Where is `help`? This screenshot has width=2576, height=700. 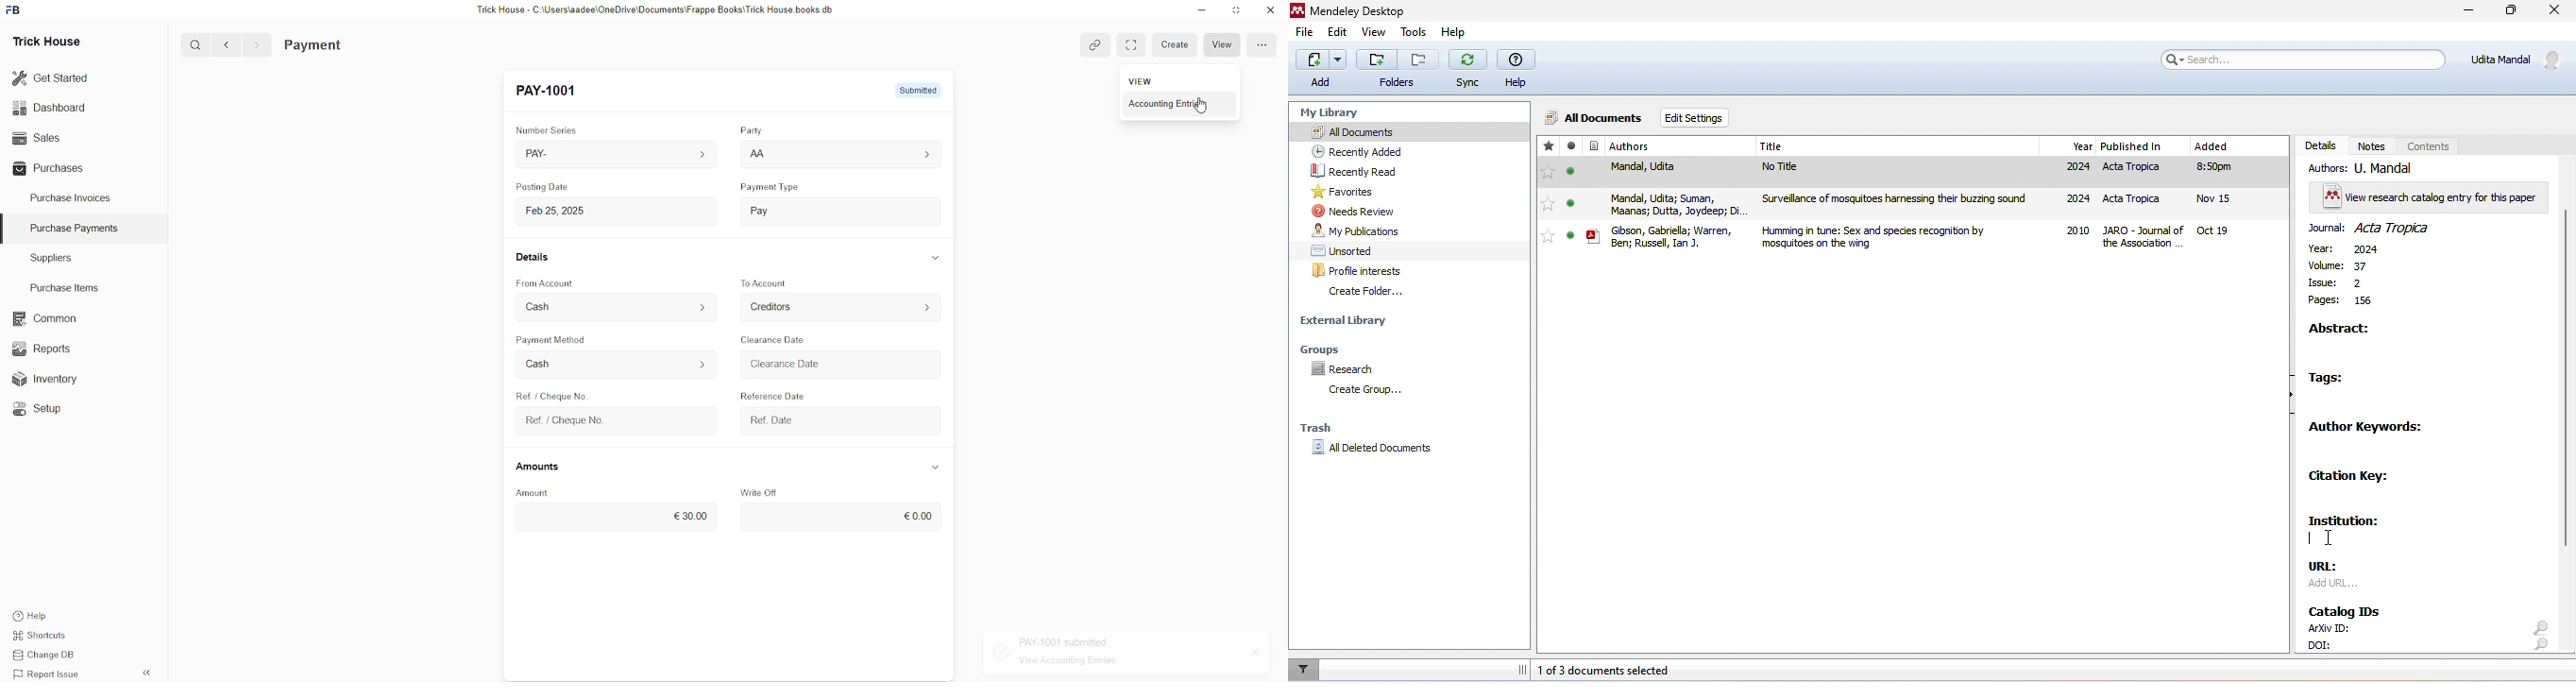 help is located at coordinates (1457, 32).